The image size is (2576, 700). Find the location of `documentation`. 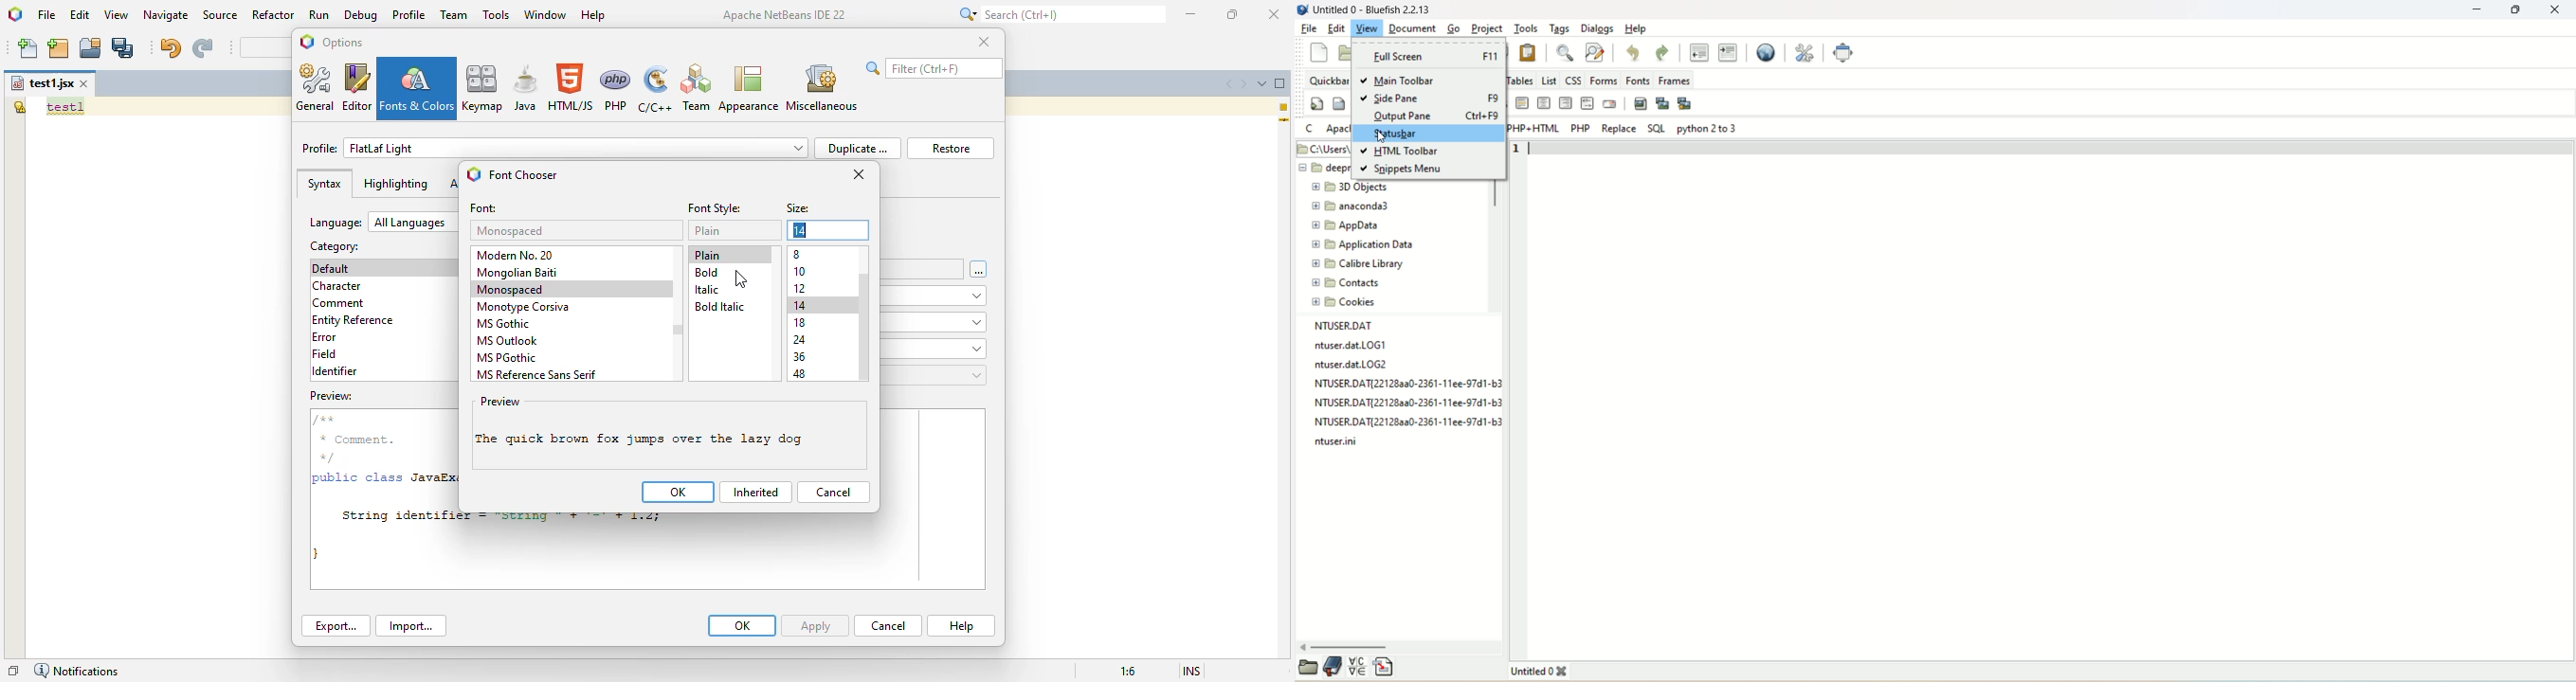

documentation is located at coordinates (1334, 668).